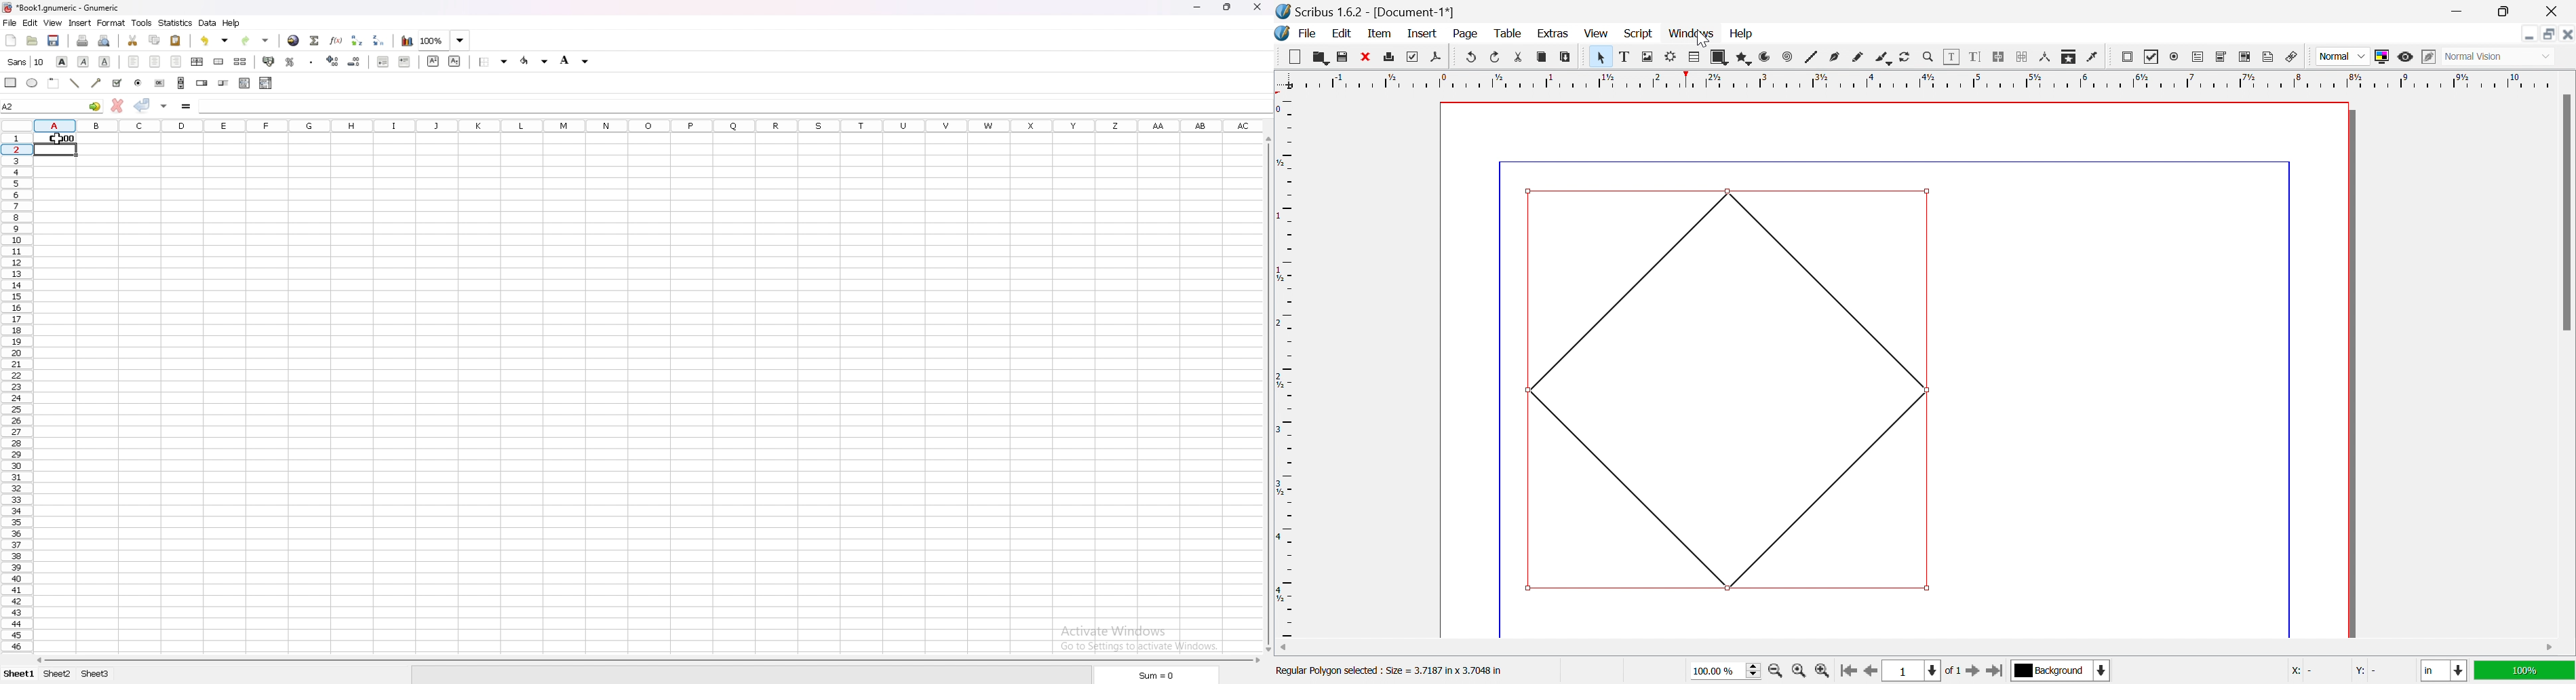  What do you see at coordinates (57, 674) in the screenshot?
I see `sheet 2` at bounding box center [57, 674].